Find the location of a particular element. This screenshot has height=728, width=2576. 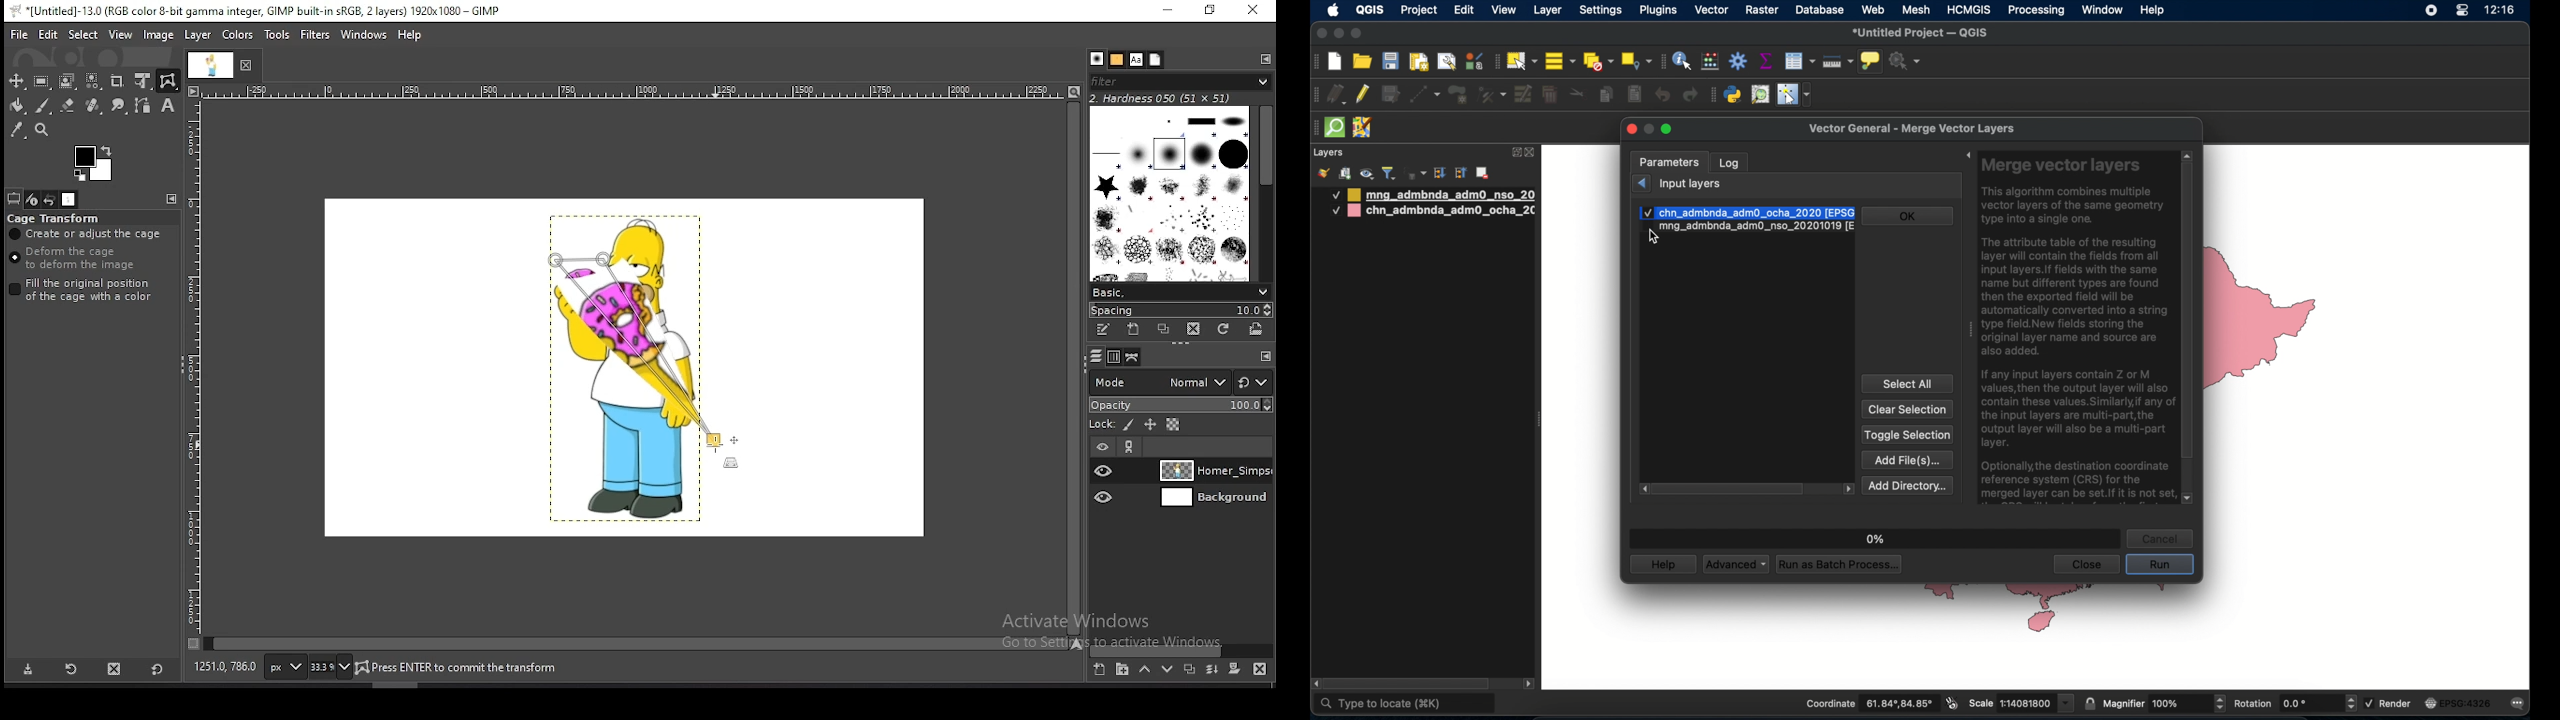

delete tool preset is located at coordinates (116, 670).